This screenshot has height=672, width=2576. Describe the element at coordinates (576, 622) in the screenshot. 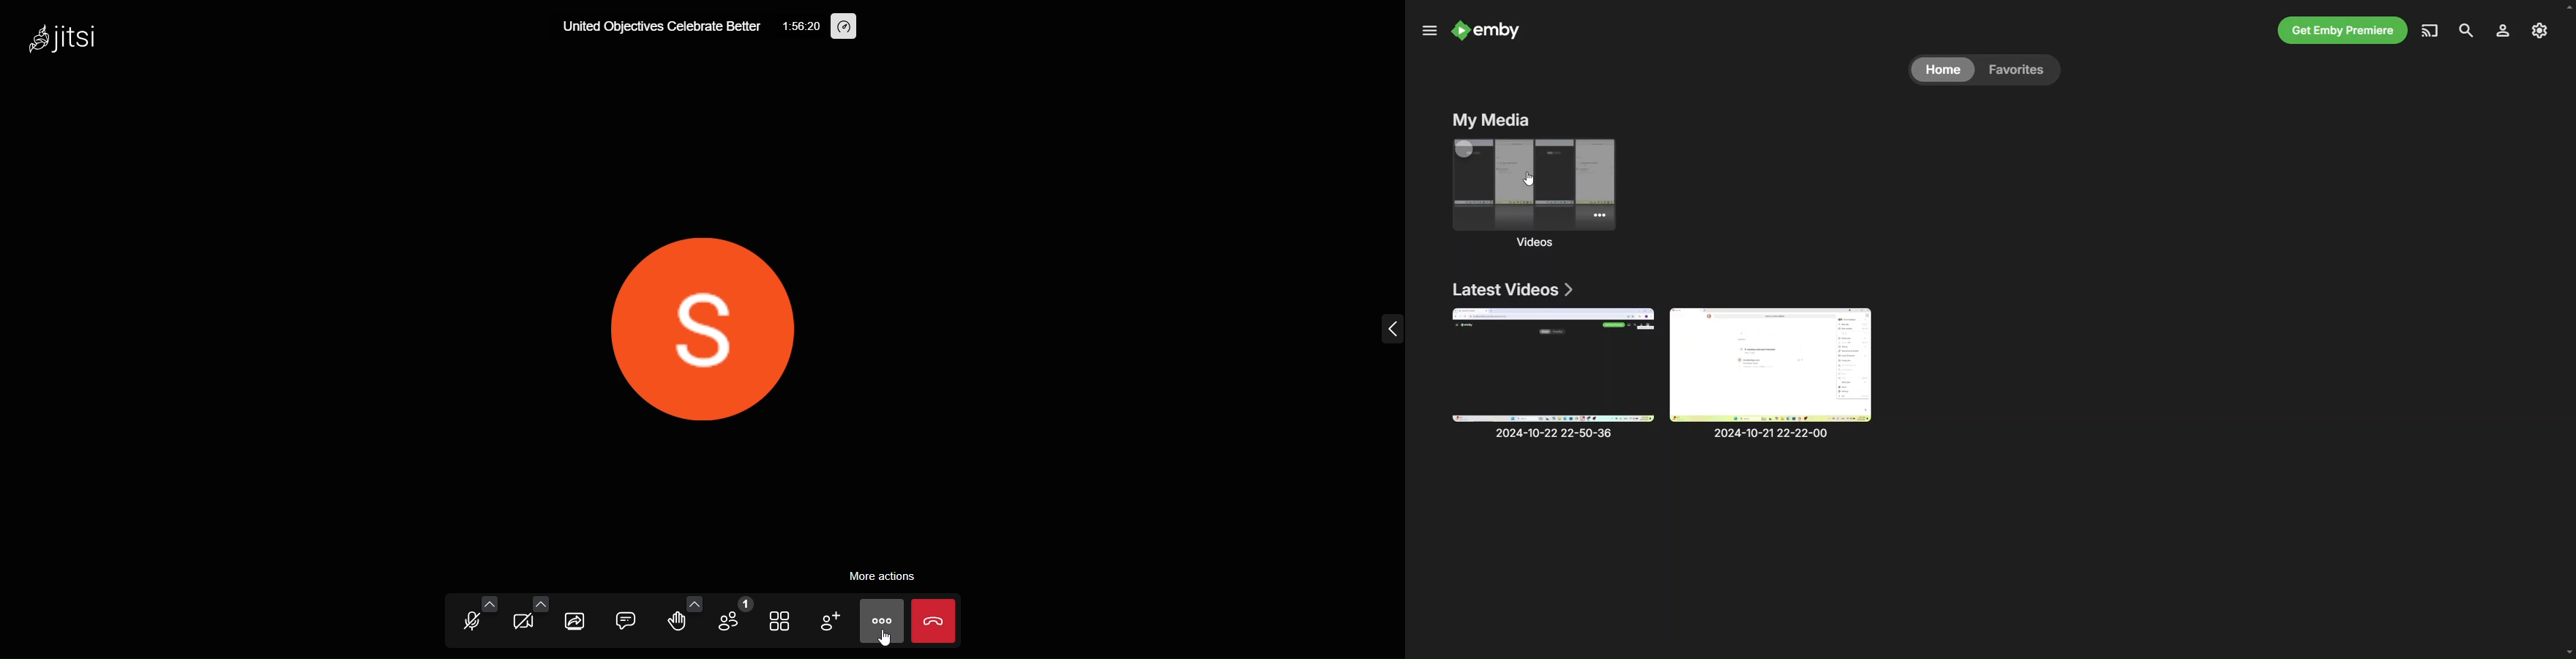

I see `share screen` at that location.